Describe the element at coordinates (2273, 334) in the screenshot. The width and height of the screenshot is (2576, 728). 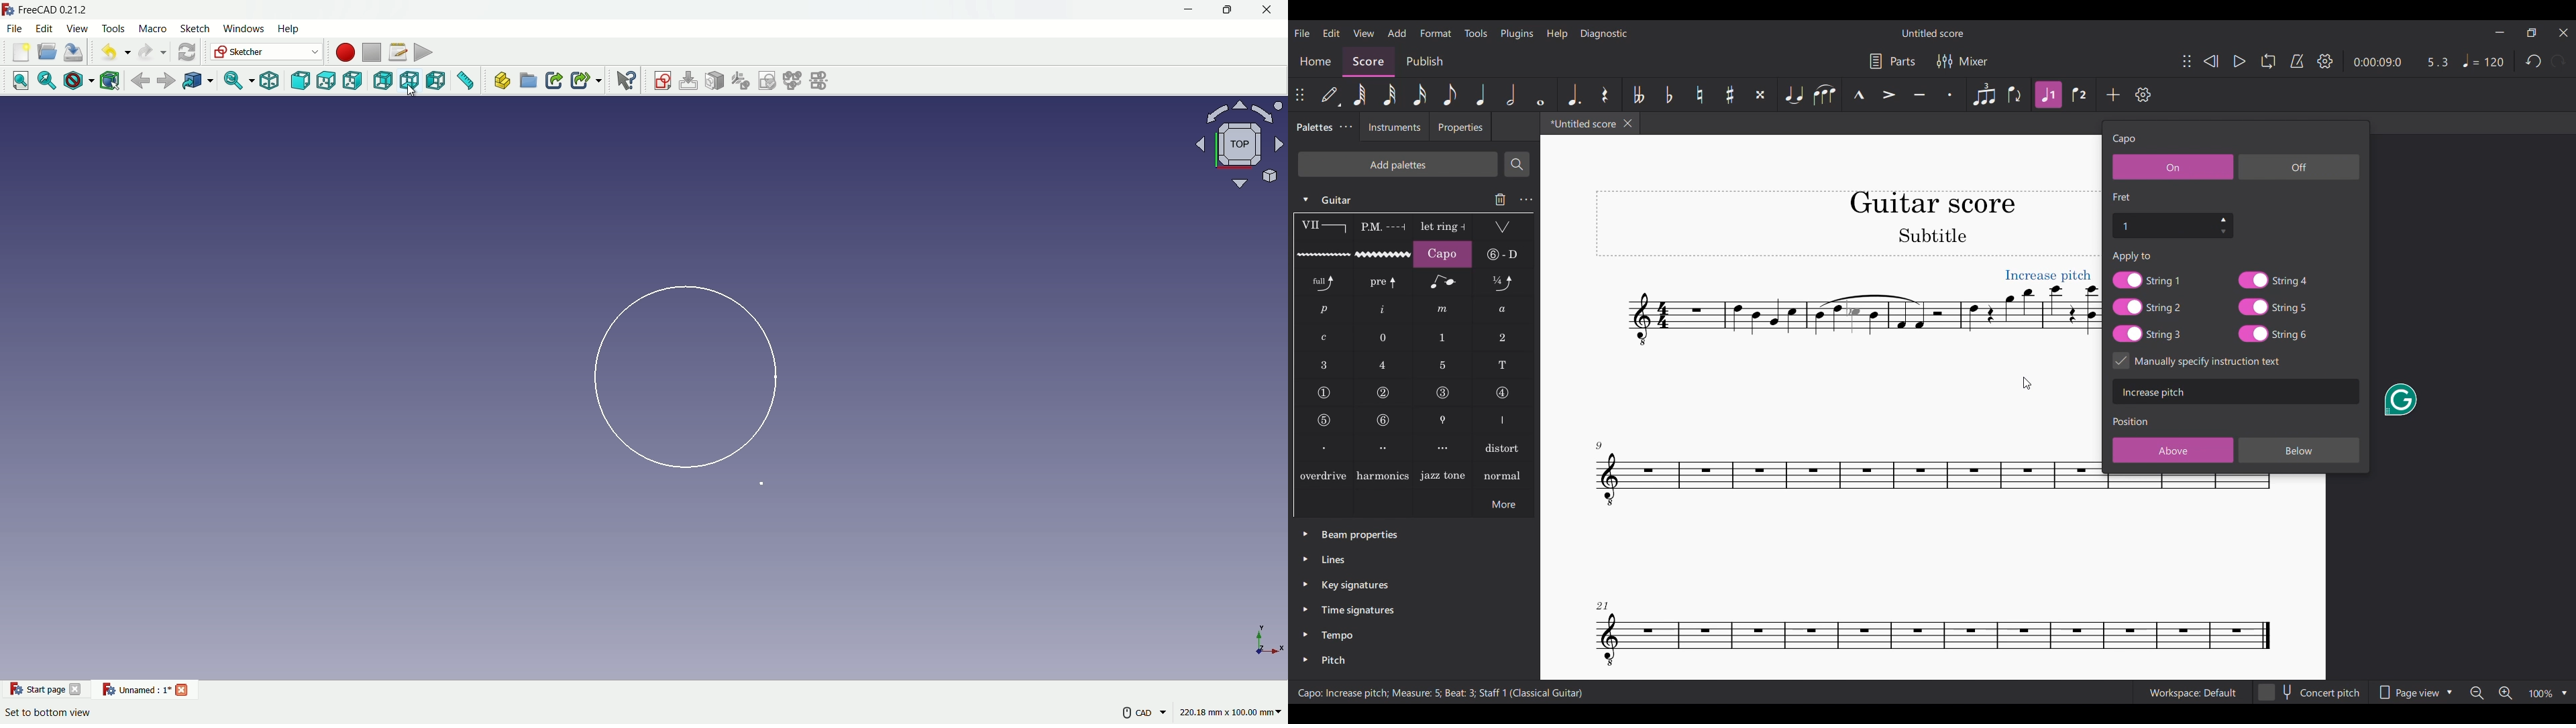
I see `String 6 toggle` at that location.